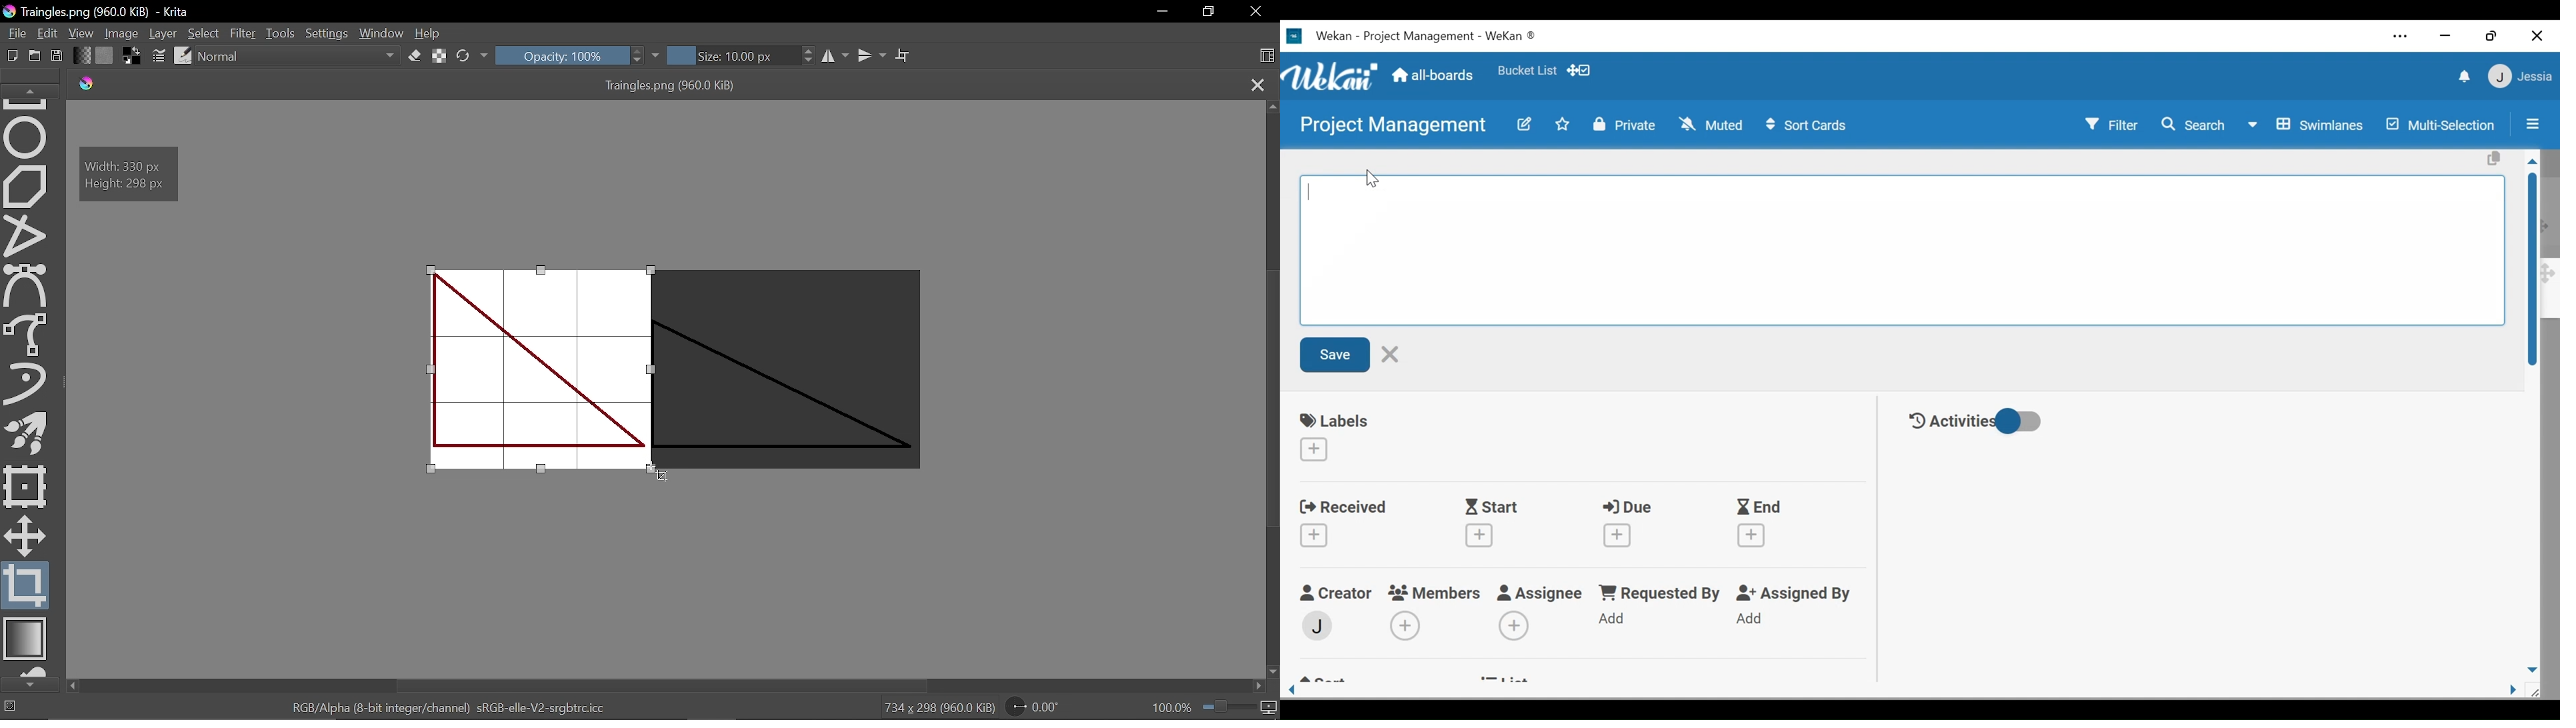 The image size is (2576, 728). Describe the element at coordinates (13, 56) in the screenshot. I see `Create new document` at that location.